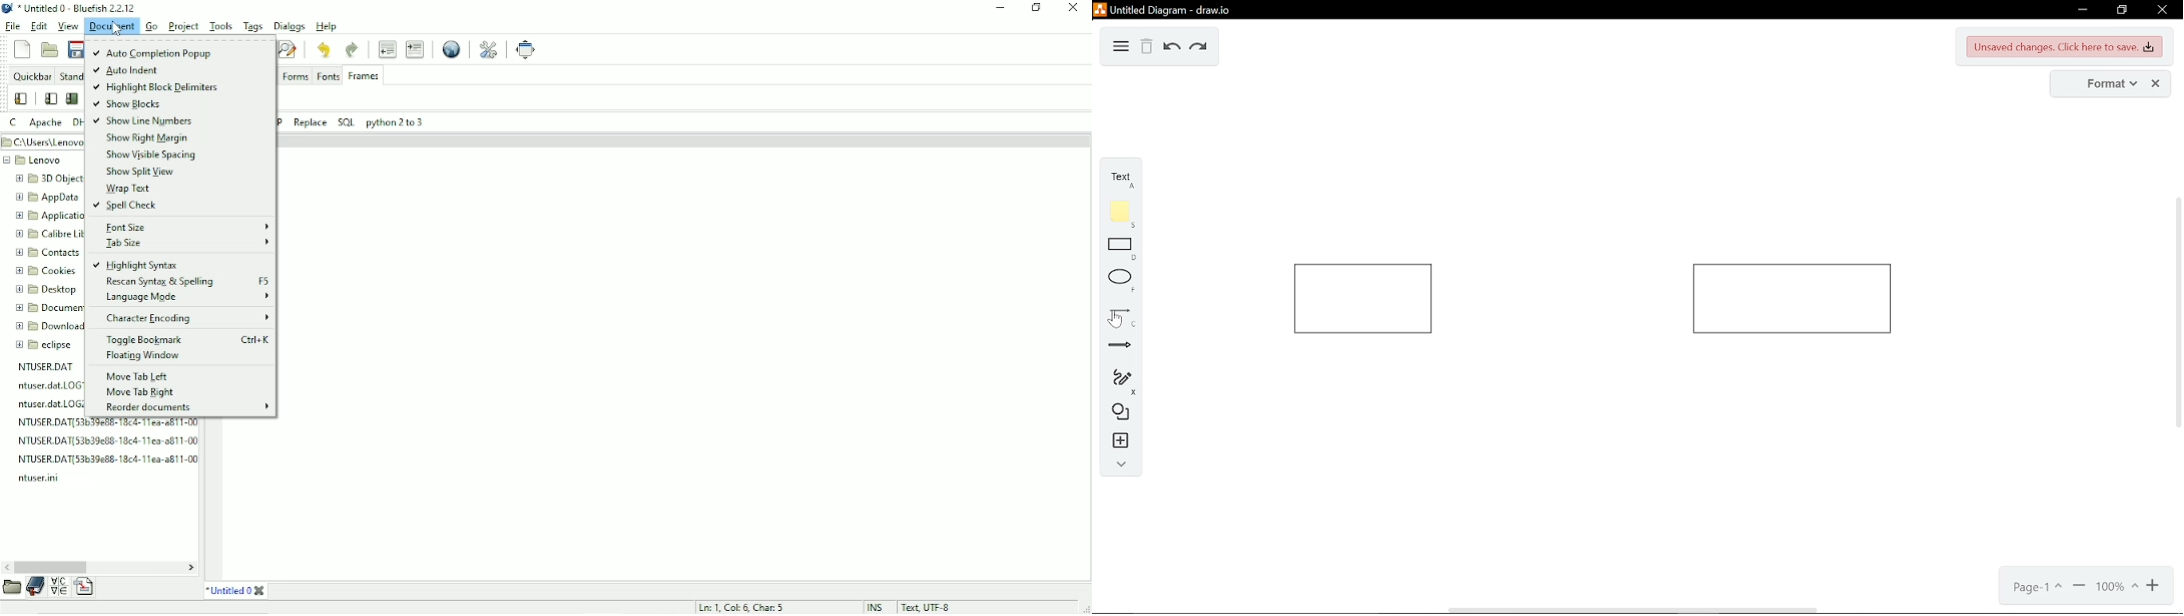 The height and width of the screenshot is (616, 2184). I want to click on Text, UTF - 8, so click(926, 607).